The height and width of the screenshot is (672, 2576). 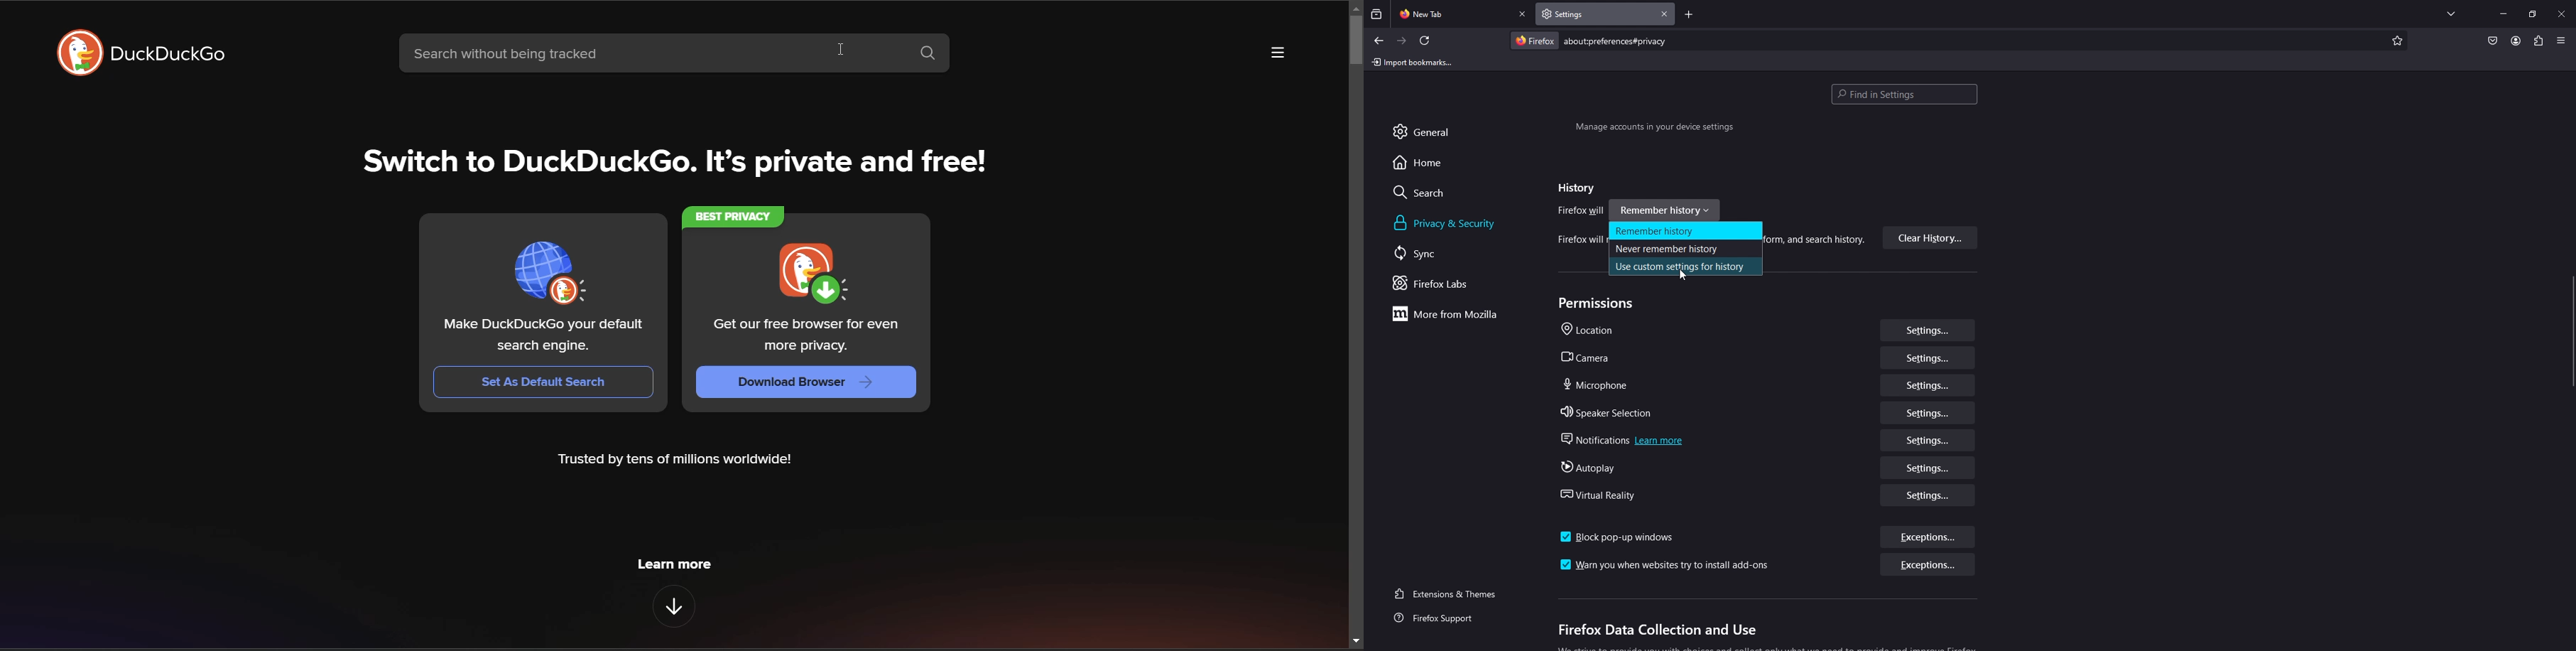 I want to click on block pop up window, so click(x=1619, y=537).